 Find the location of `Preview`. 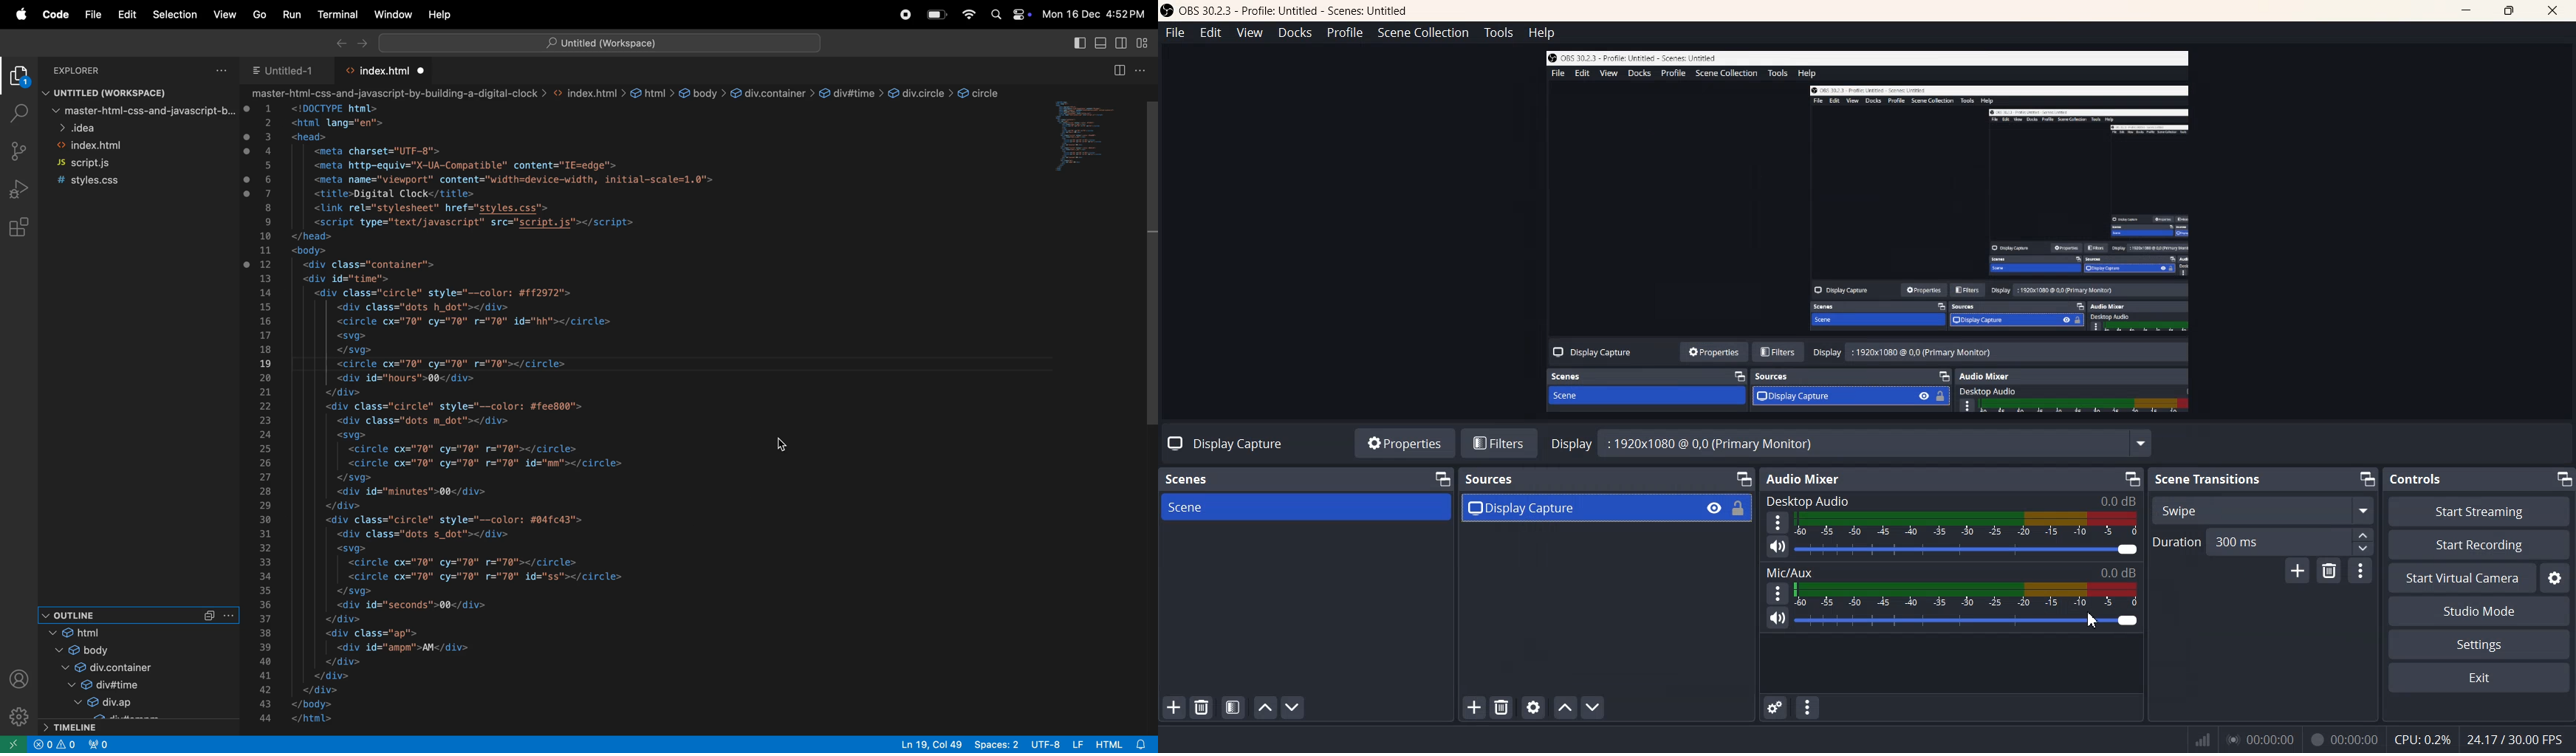

Preview is located at coordinates (1860, 232).